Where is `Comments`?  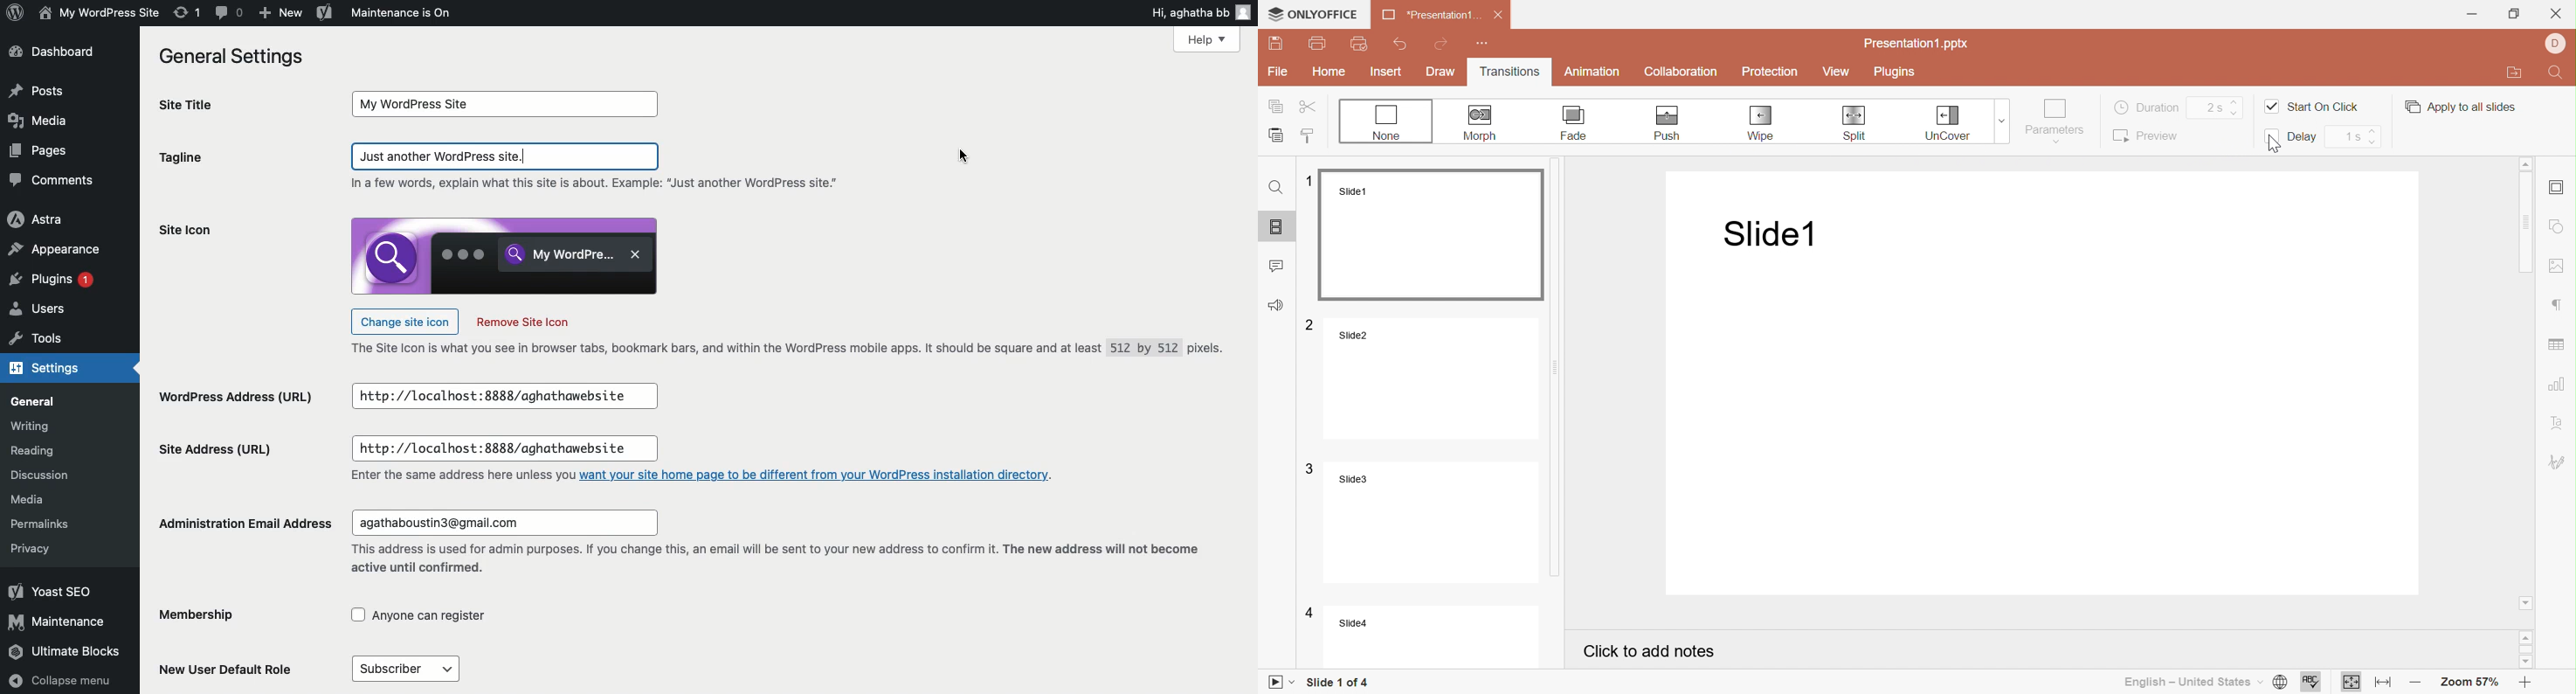 Comments is located at coordinates (52, 180).